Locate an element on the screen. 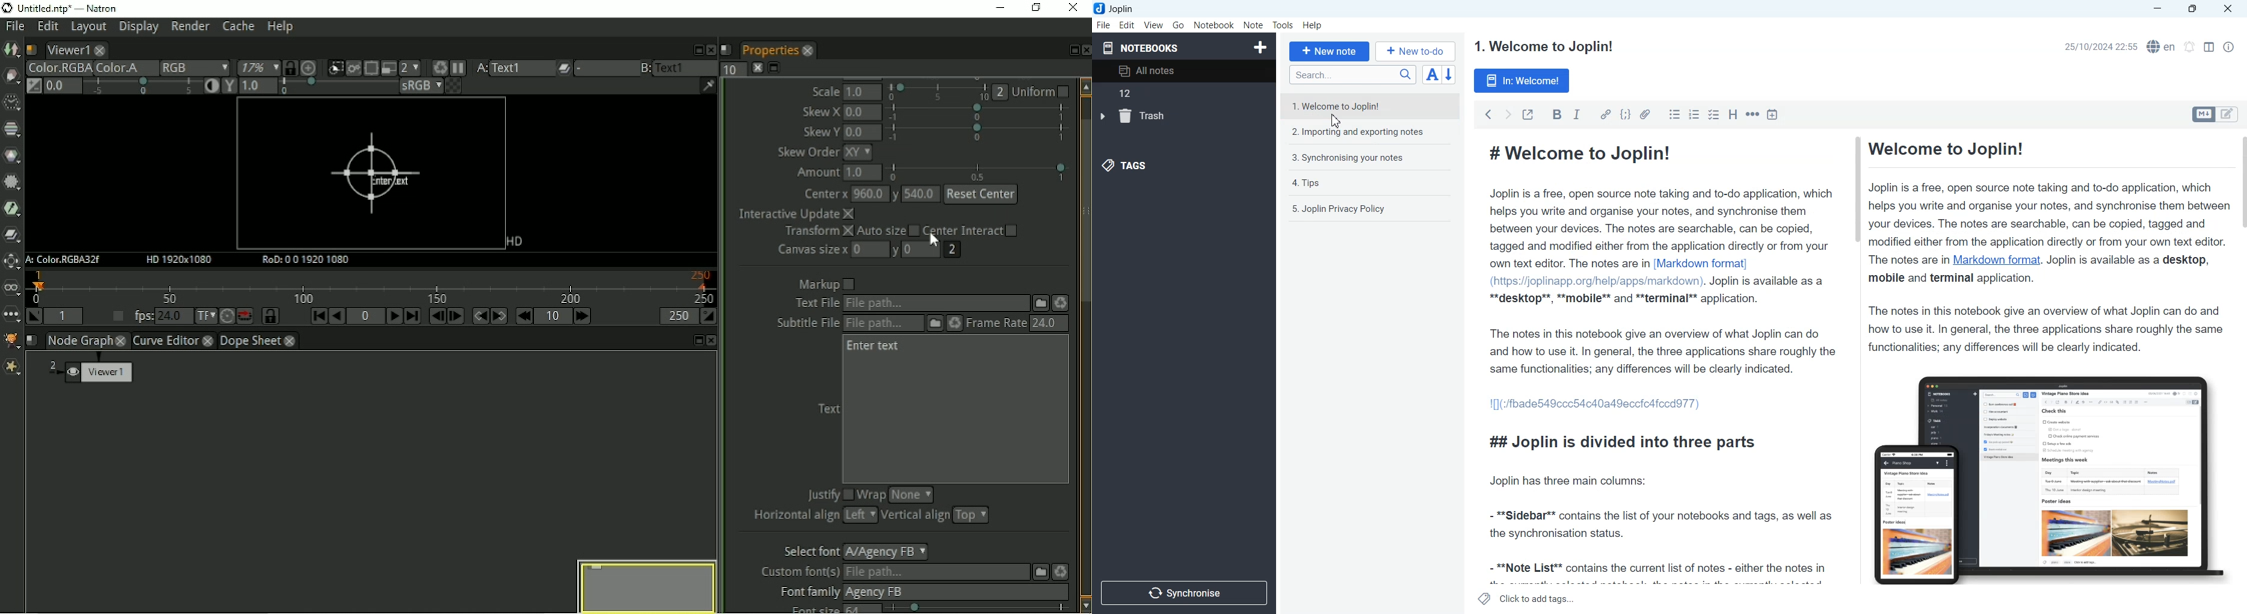  2. Importing and exporting notes is located at coordinates (1359, 134).